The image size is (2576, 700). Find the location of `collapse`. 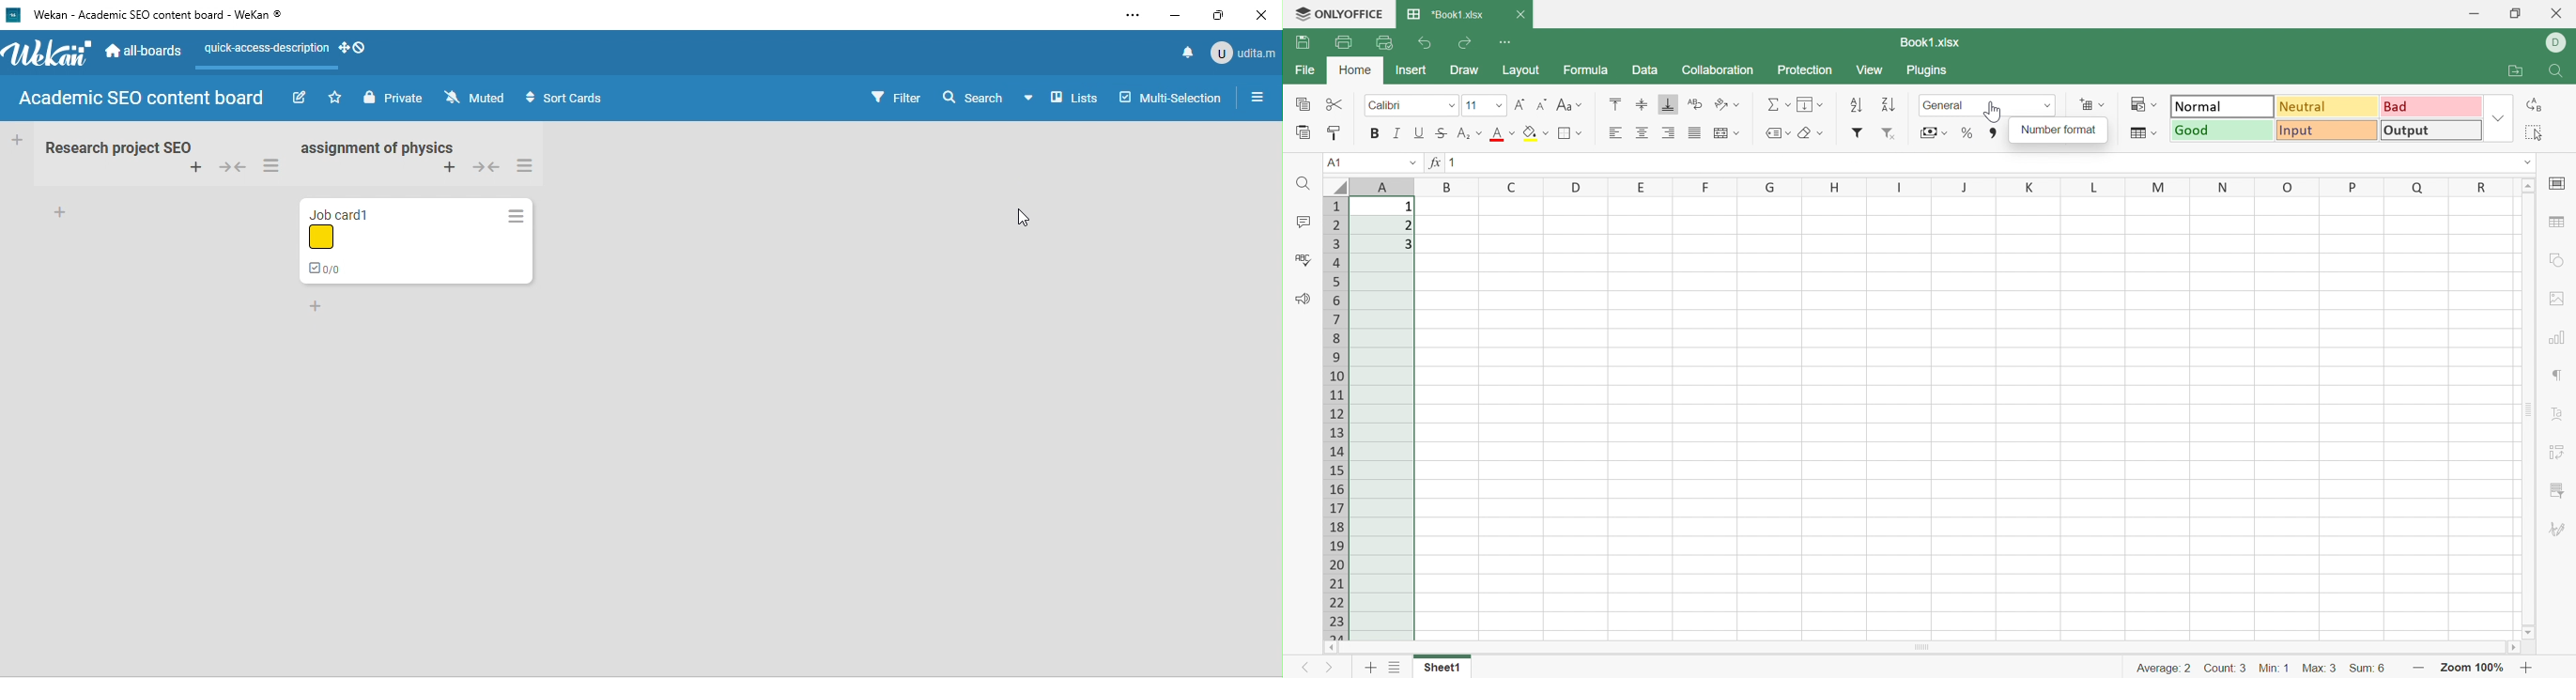

collapse is located at coordinates (232, 166).